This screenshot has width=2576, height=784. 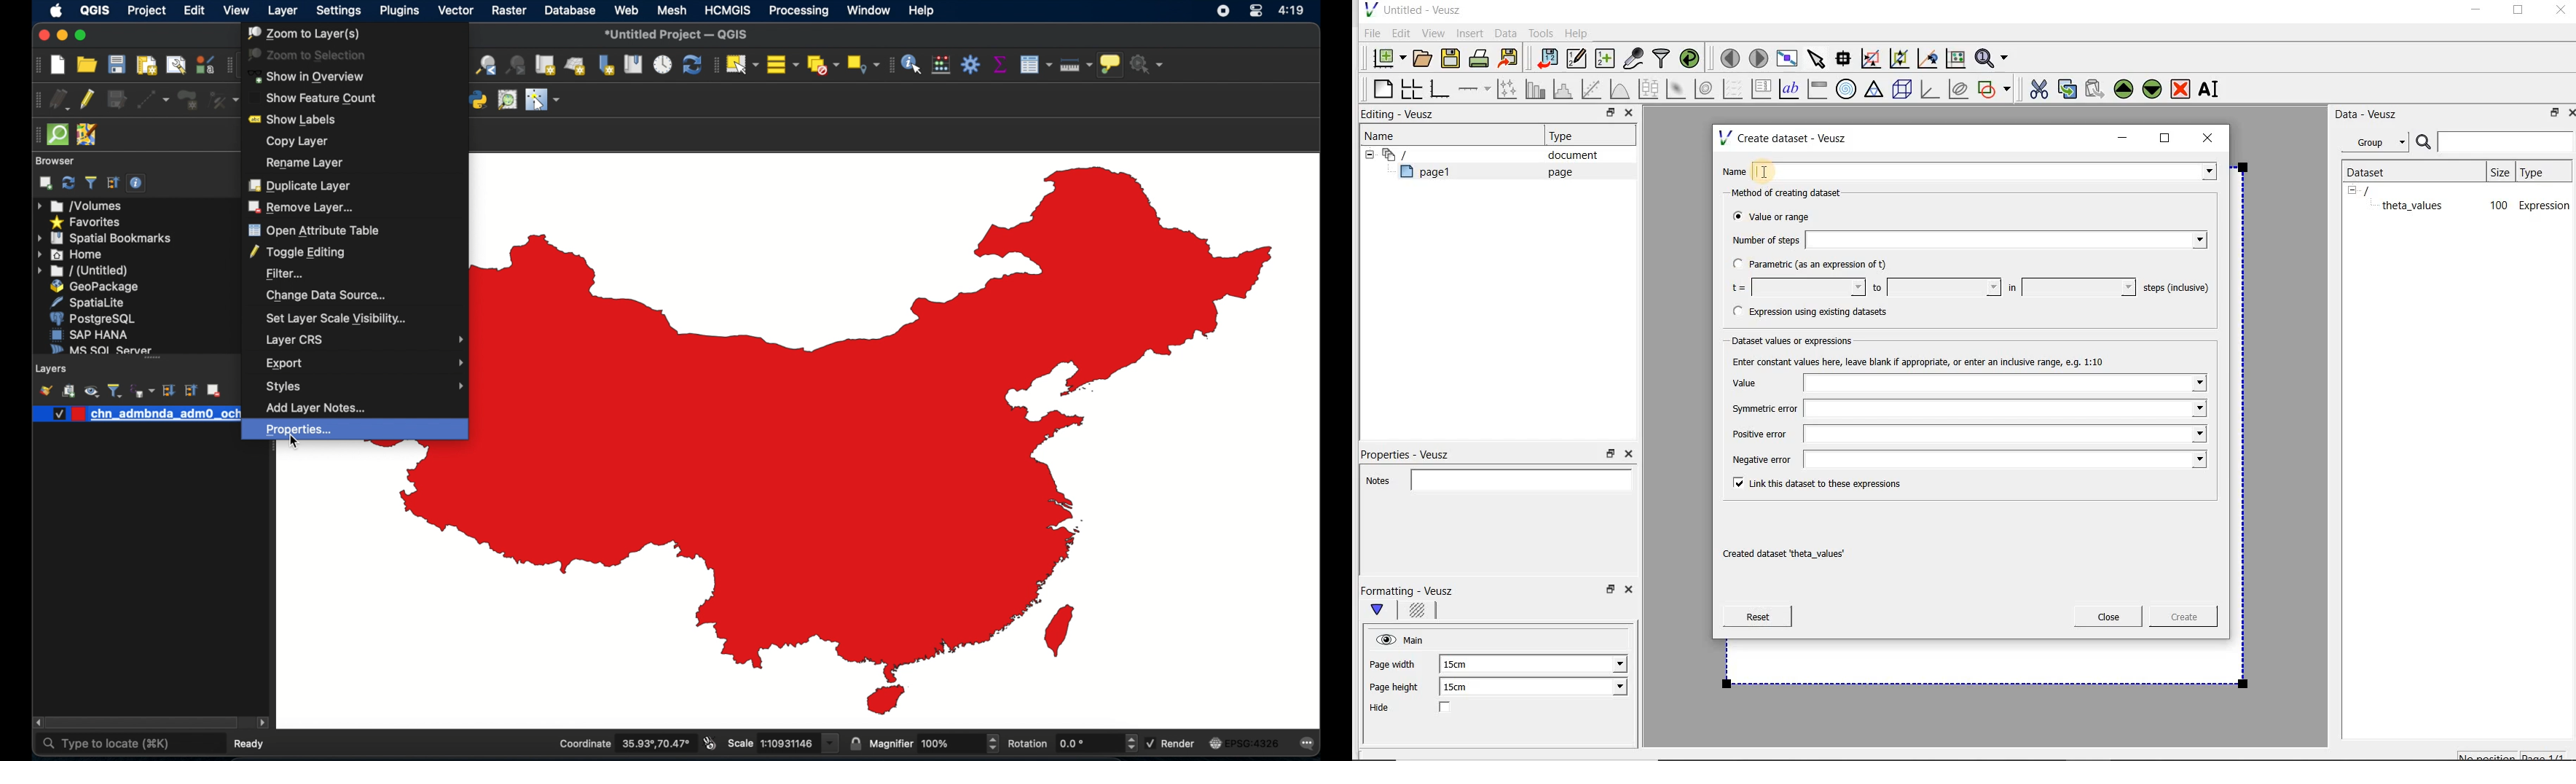 I want to click on Page width, so click(x=1393, y=662).